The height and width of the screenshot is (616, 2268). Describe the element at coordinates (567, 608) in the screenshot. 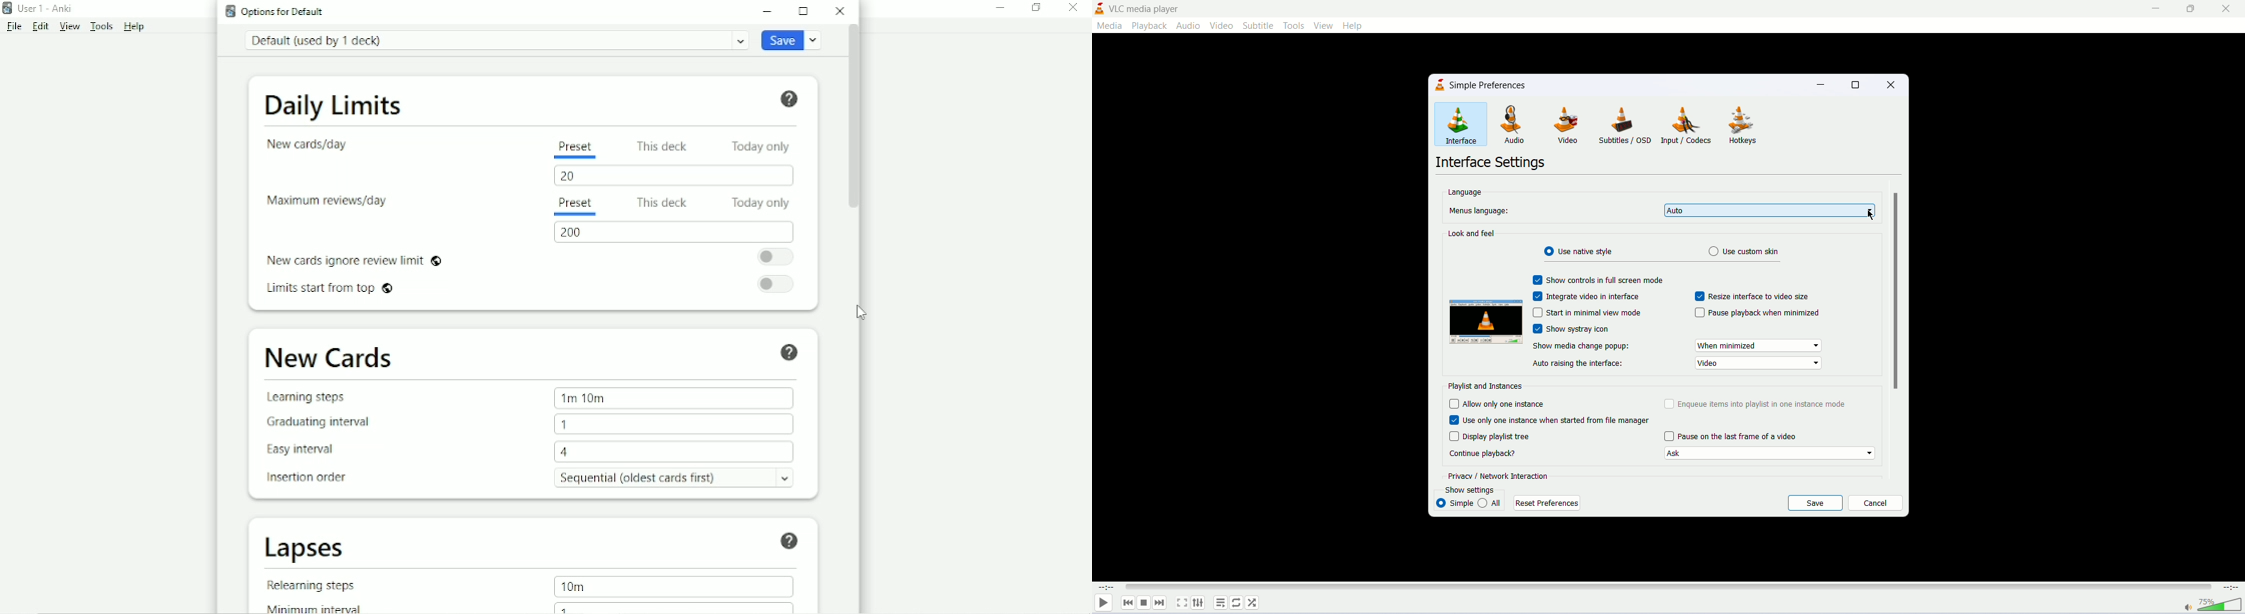

I see `1` at that location.